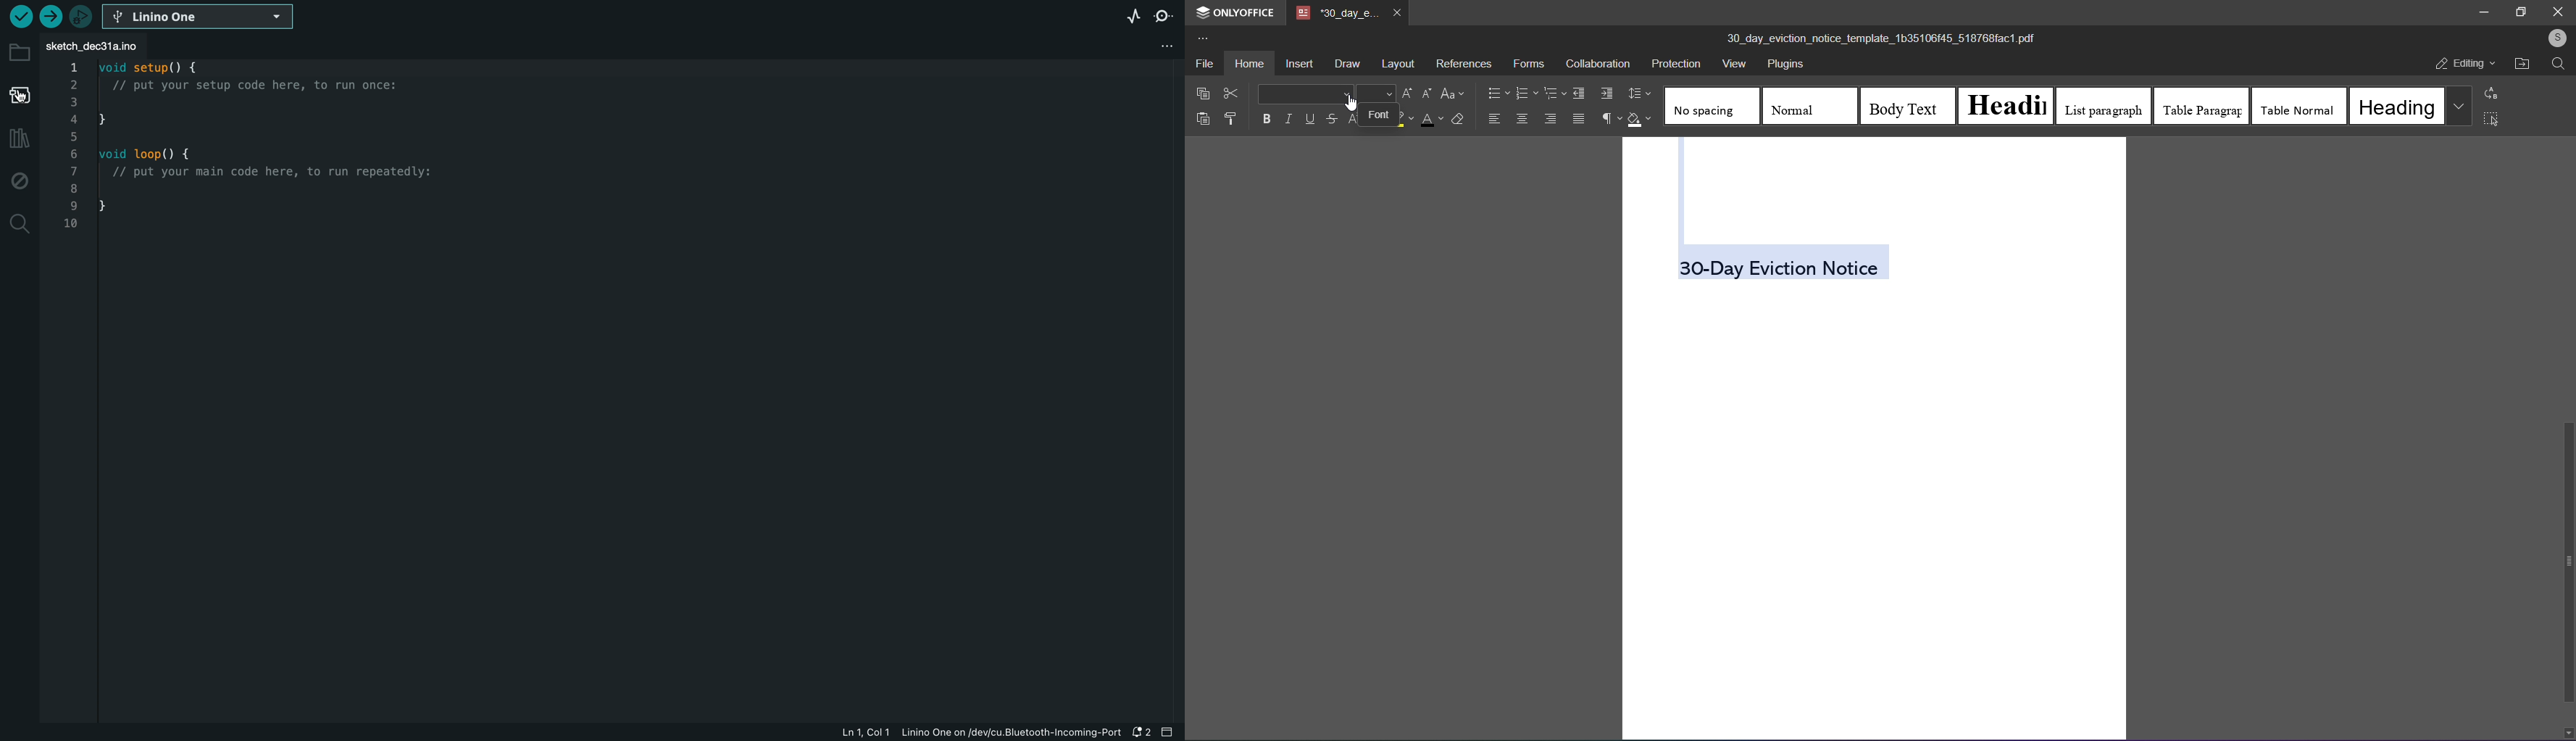  I want to click on close tab, so click(1398, 15).